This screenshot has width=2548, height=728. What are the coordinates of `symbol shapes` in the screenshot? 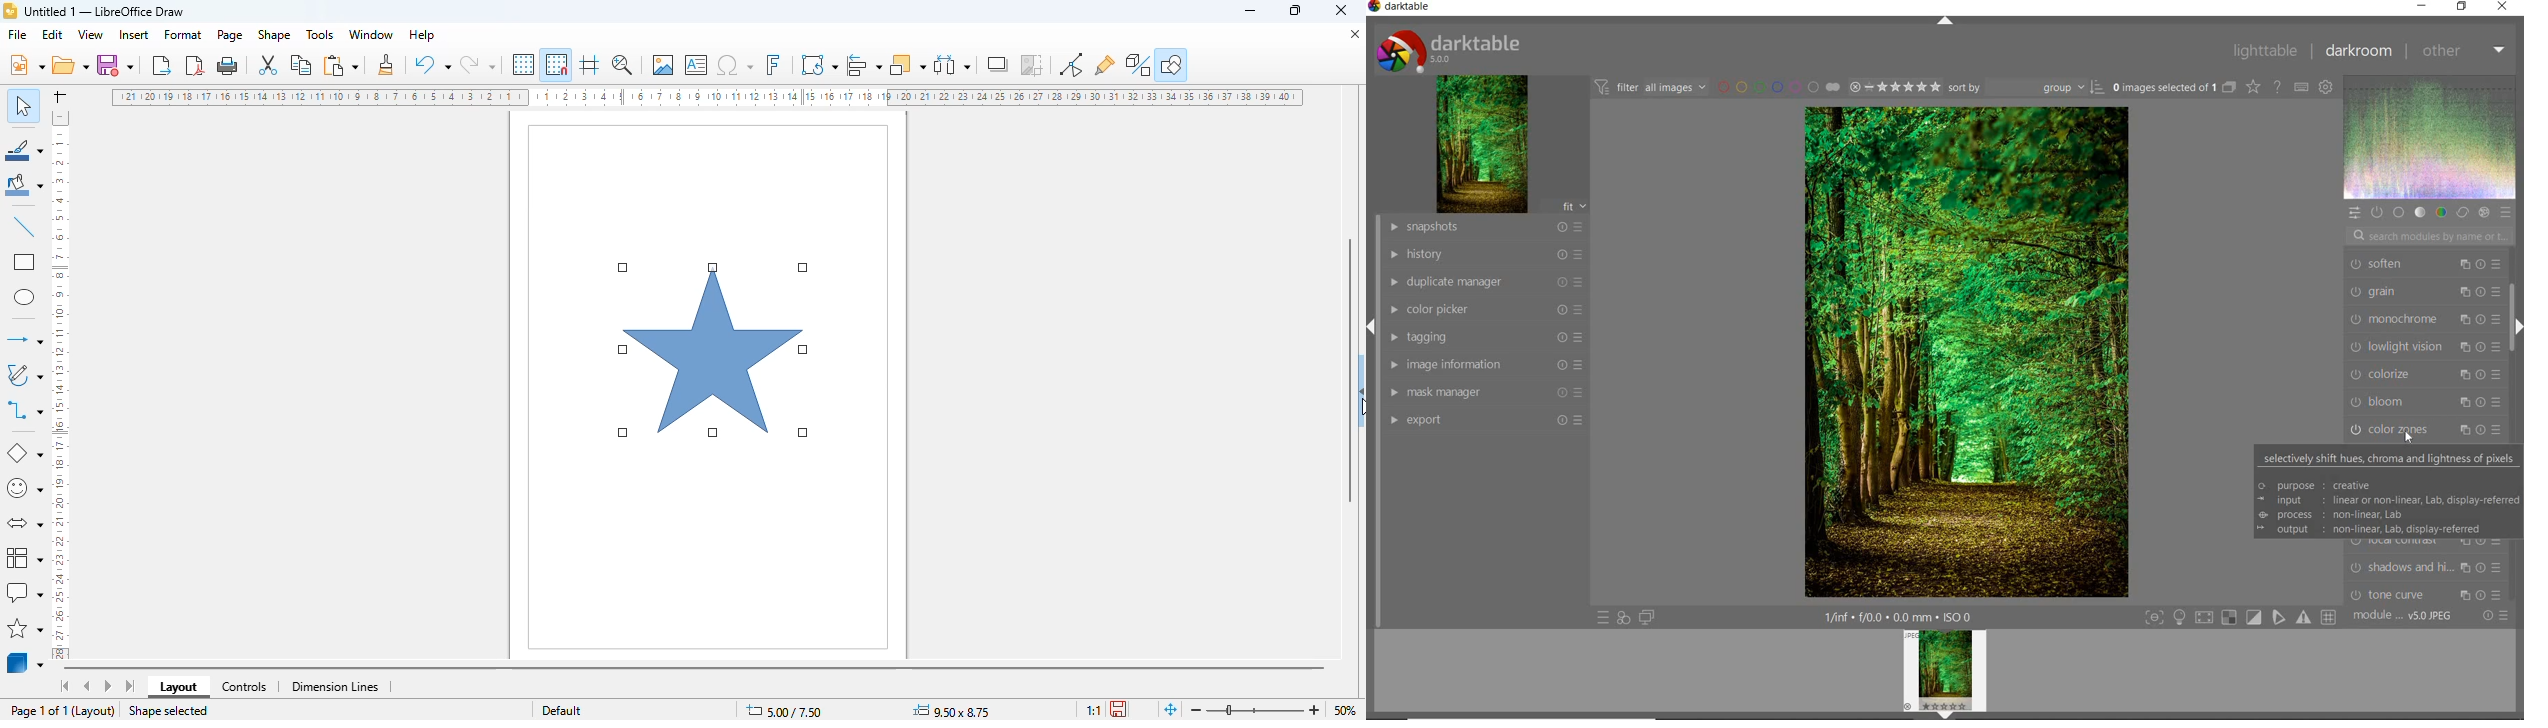 It's located at (25, 489).